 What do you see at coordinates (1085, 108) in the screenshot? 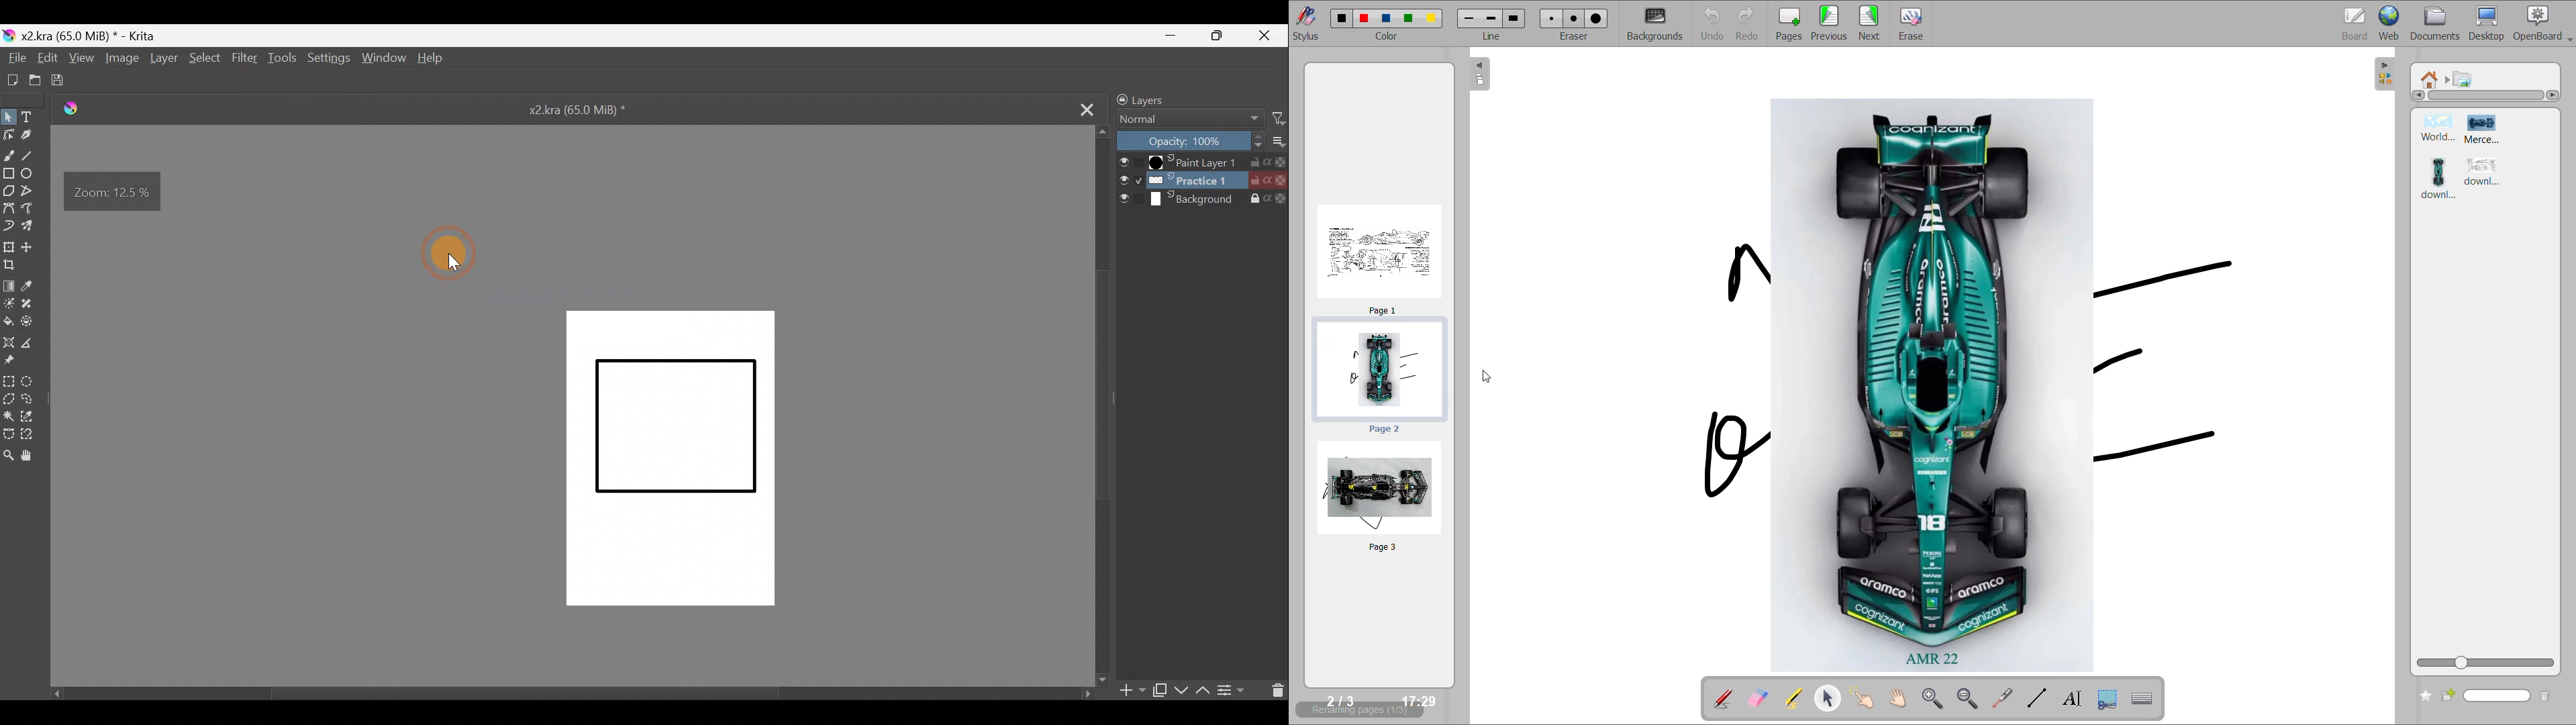
I see `Close tab` at bounding box center [1085, 108].